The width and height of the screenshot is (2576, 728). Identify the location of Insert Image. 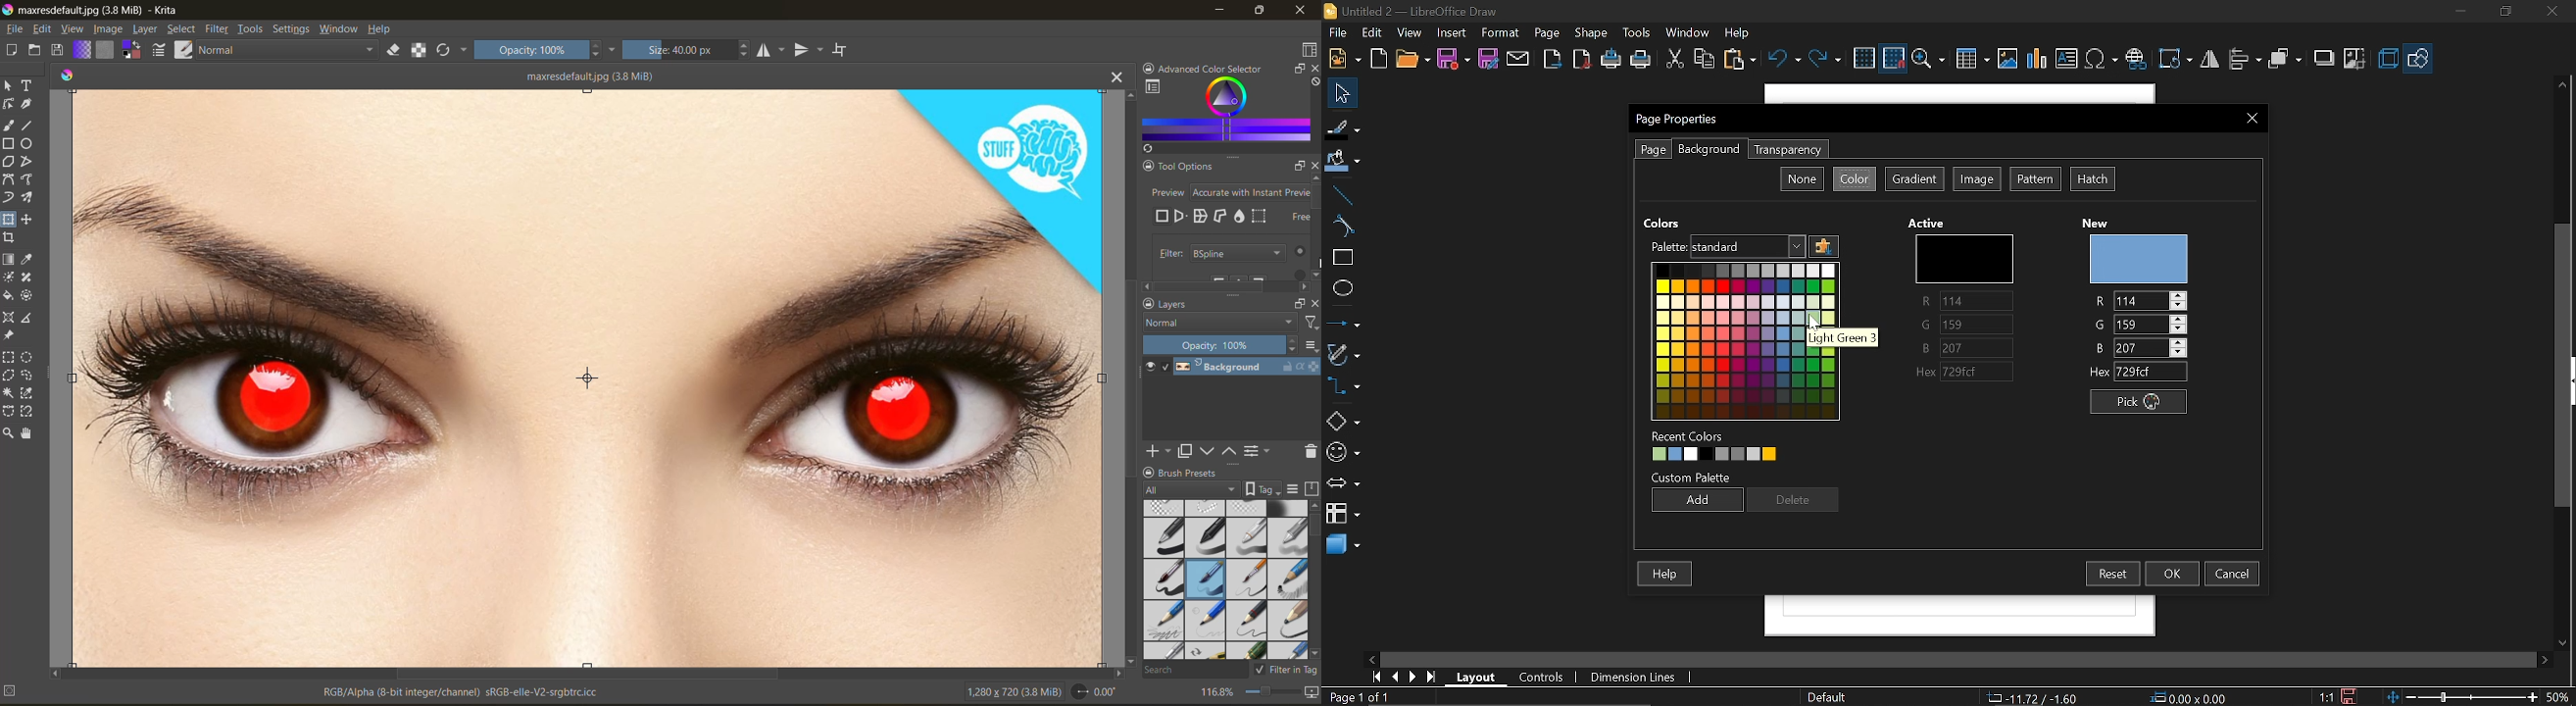
(2008, 60).